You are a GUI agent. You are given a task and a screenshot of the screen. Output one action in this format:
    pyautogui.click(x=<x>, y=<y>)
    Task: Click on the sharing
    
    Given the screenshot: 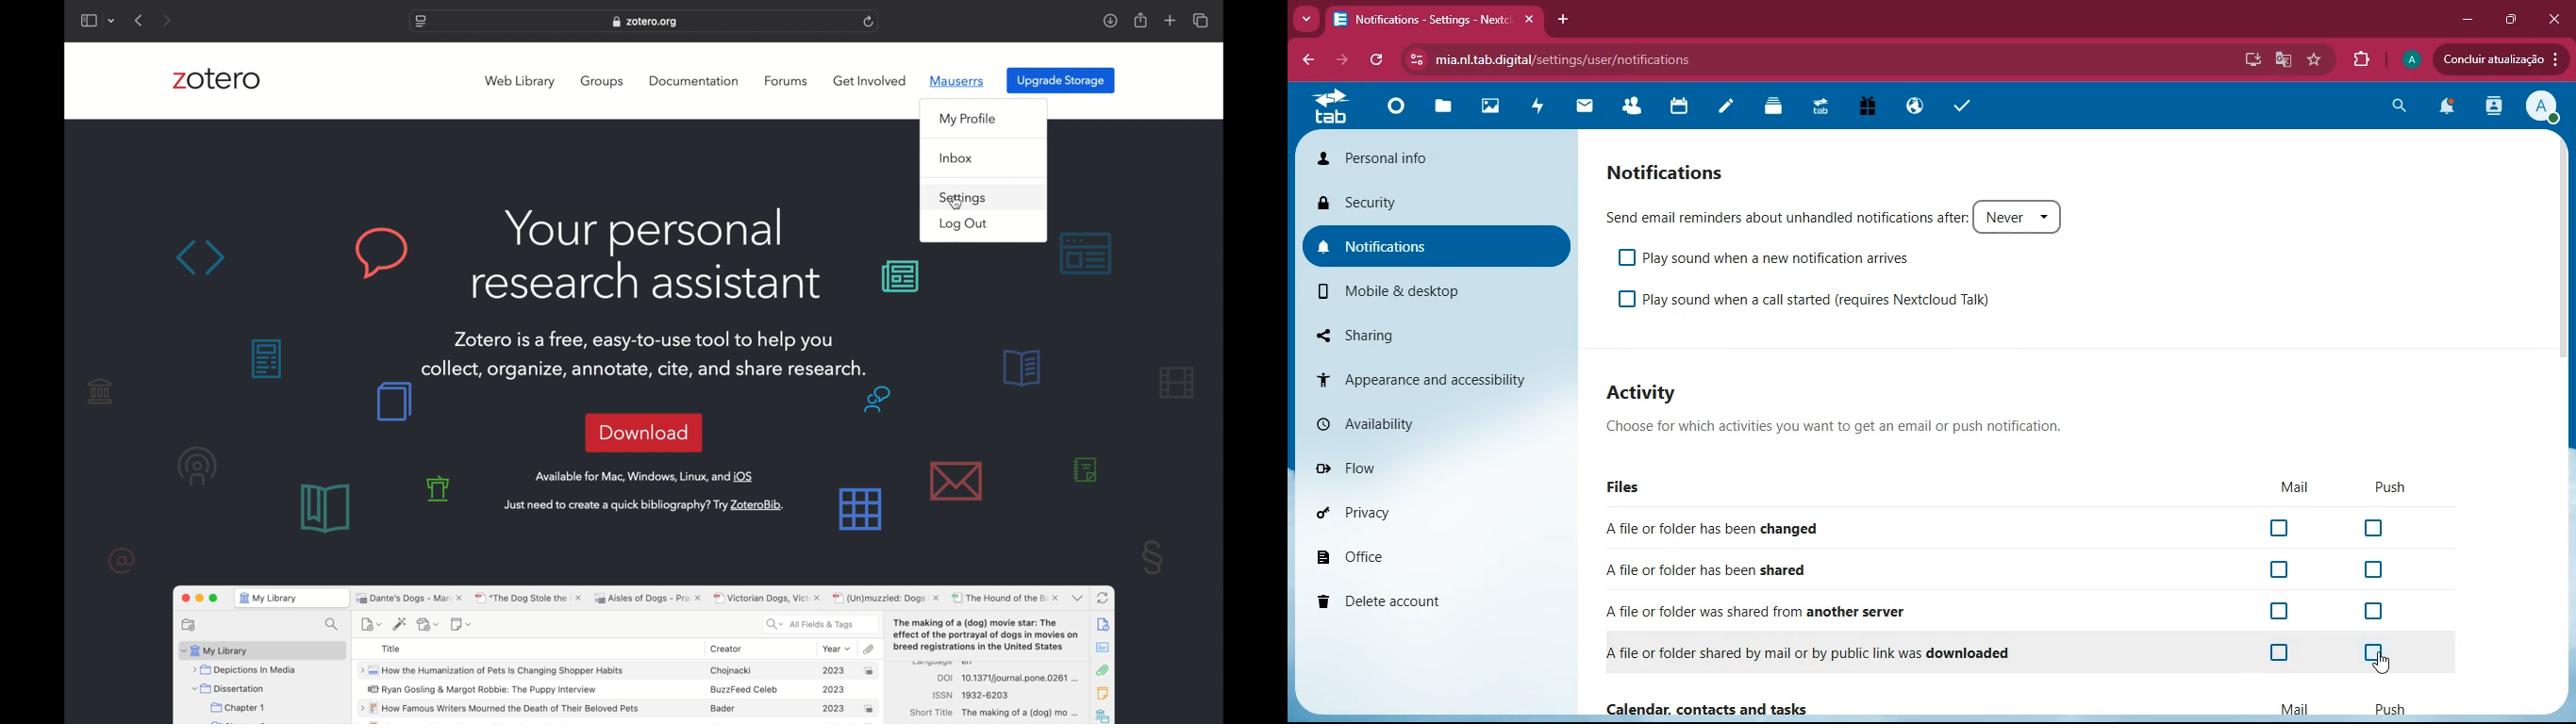 What is the action you would take?
    pyautogui.click(x=1363, y=329)
    